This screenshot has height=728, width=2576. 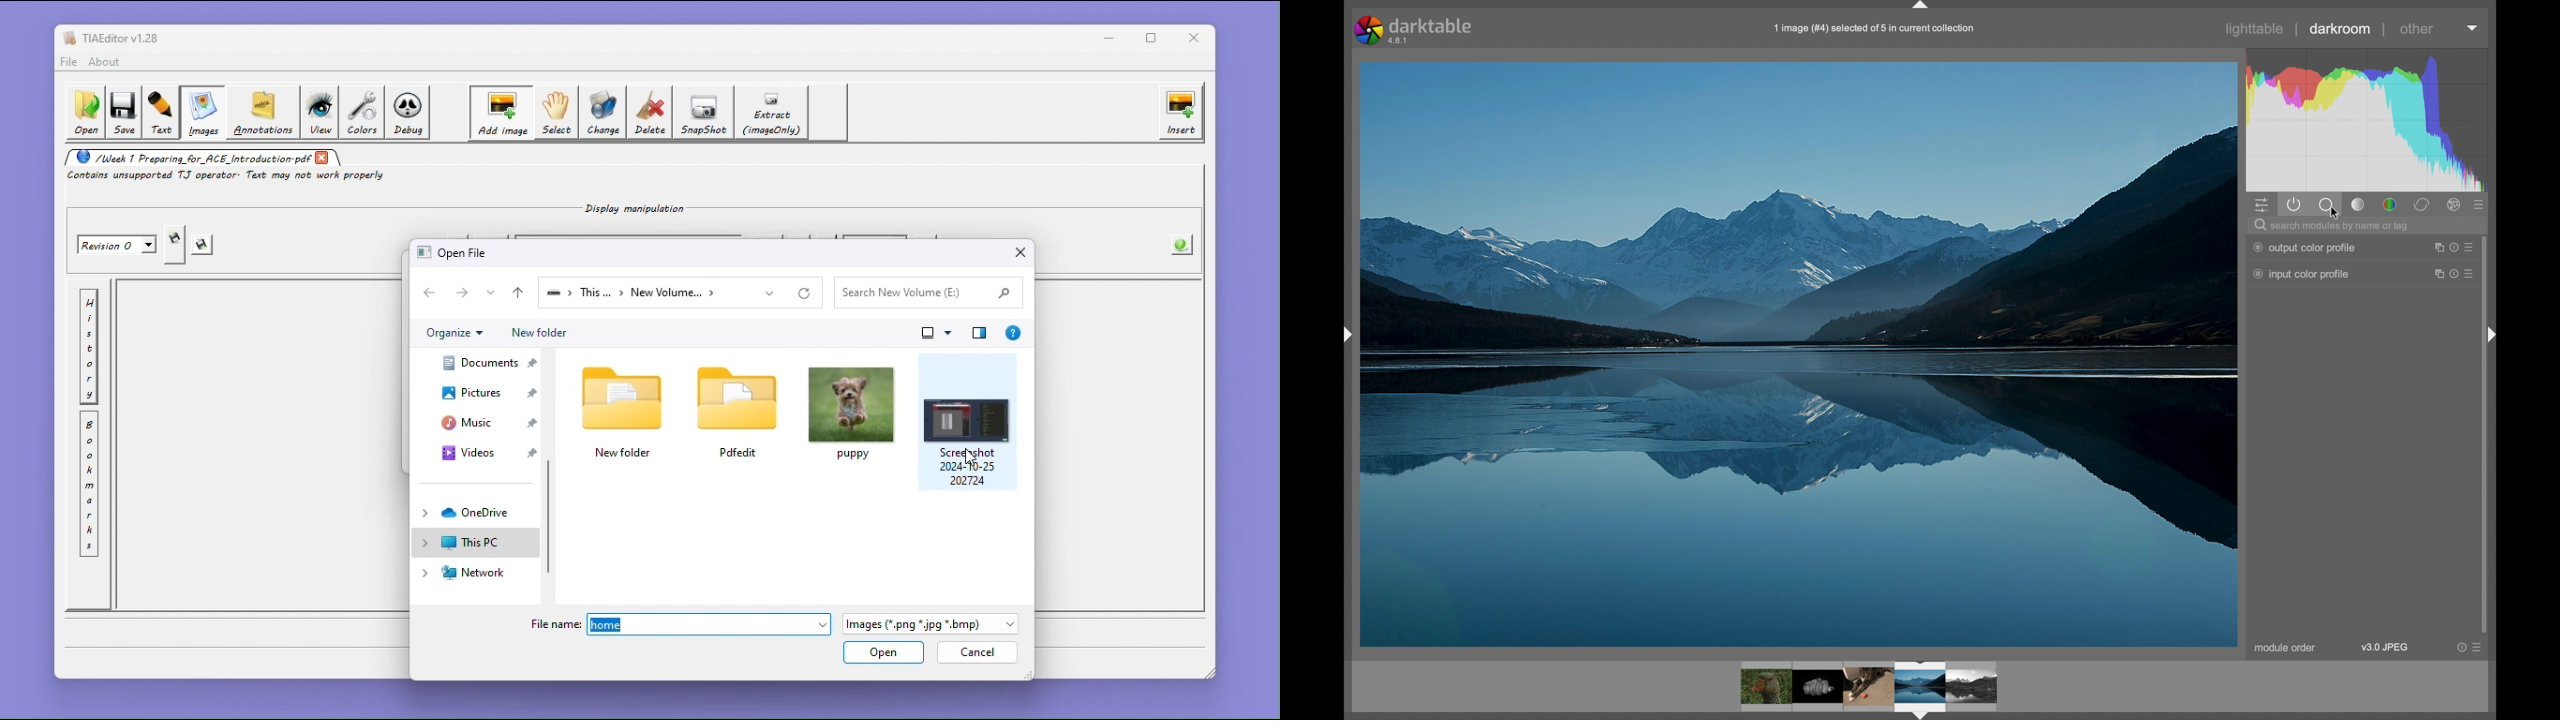 What do you see at coordinates (2255, 29) in the screenshot?
I see `lighttable` at bounding box center [2255, 29].